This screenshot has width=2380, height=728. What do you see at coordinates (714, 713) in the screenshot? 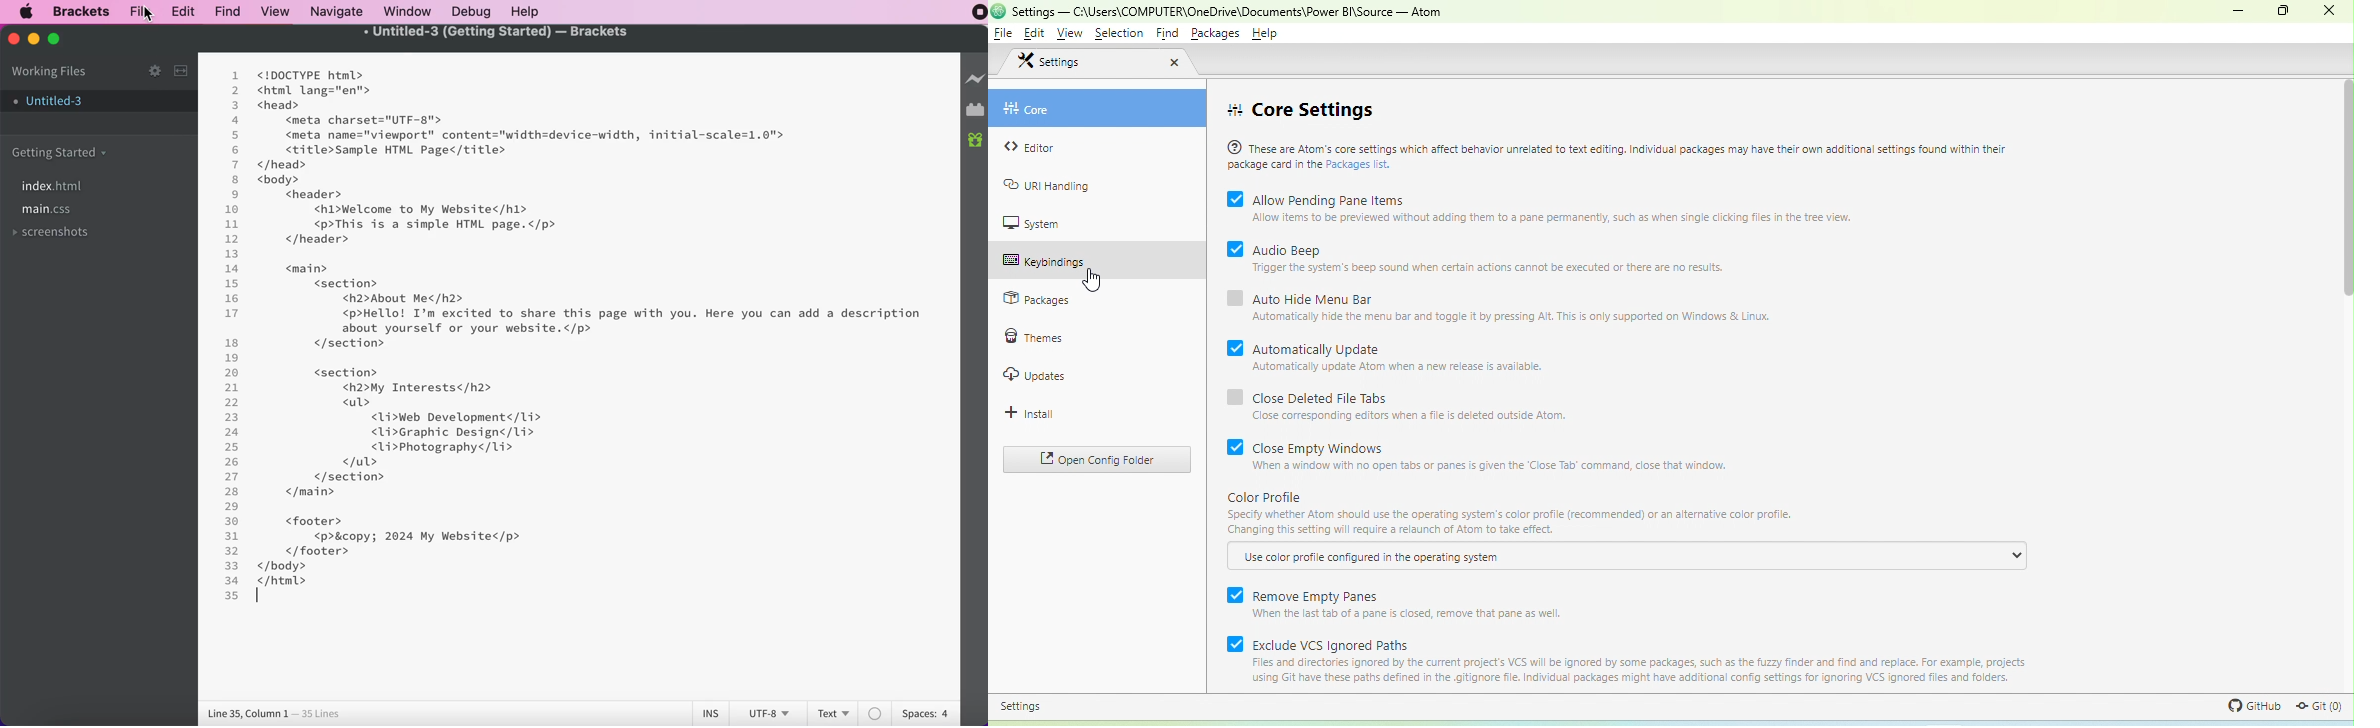
I see `ins` at bounding box center [714, 713].